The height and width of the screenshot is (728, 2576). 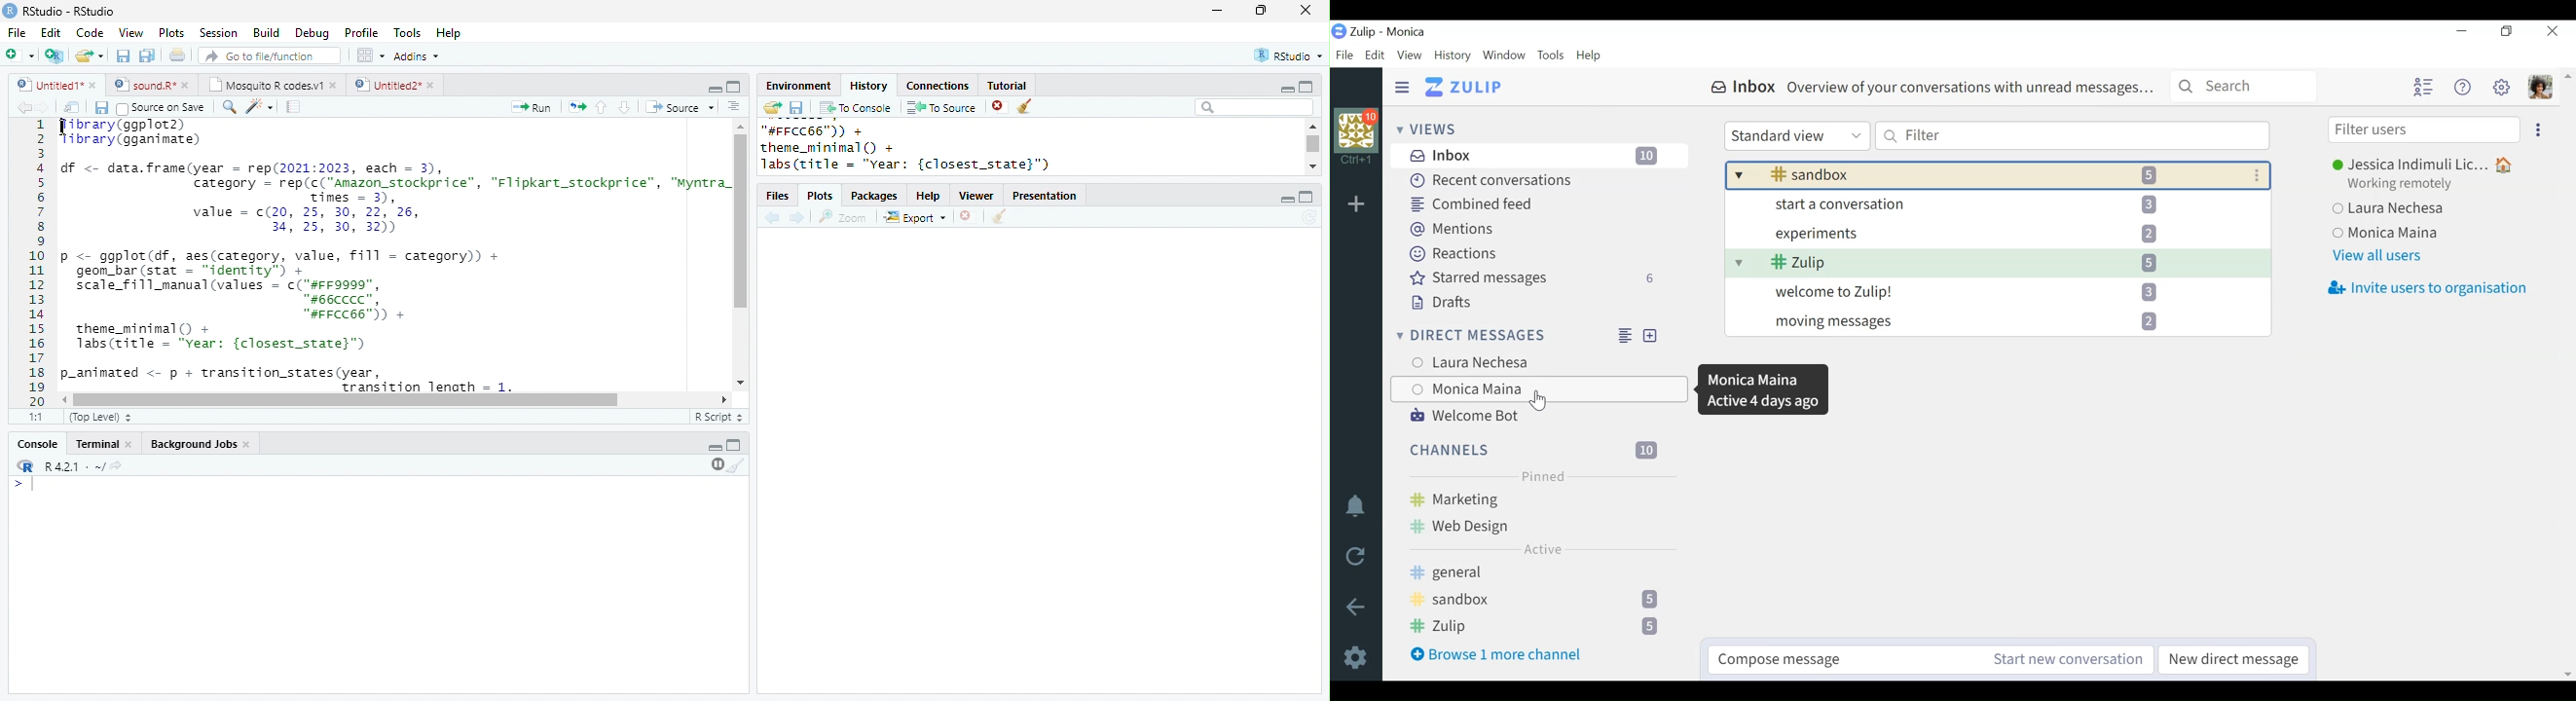 What do you see at coordinates (2567, 375) in the screenshot?
I see `vertical scrollbar` at bounding box center [2567, 375].